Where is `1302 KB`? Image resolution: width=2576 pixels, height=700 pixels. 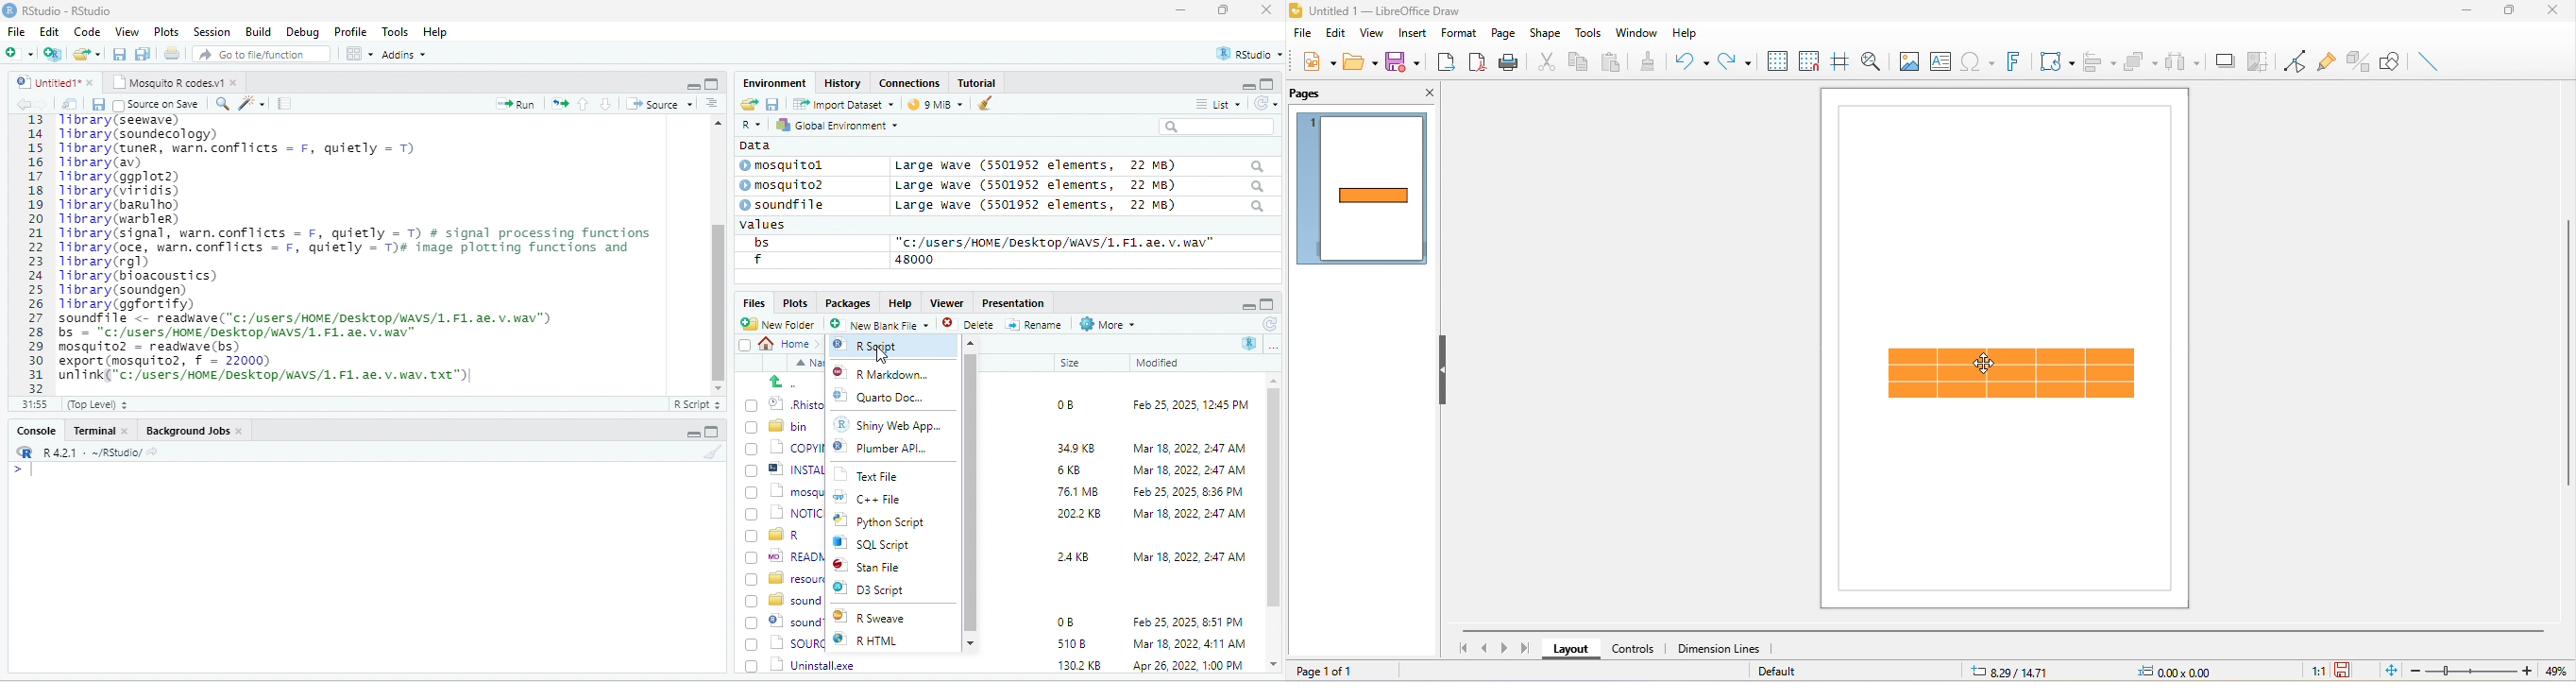
1302 KB is located at coordinates (1081, 665).